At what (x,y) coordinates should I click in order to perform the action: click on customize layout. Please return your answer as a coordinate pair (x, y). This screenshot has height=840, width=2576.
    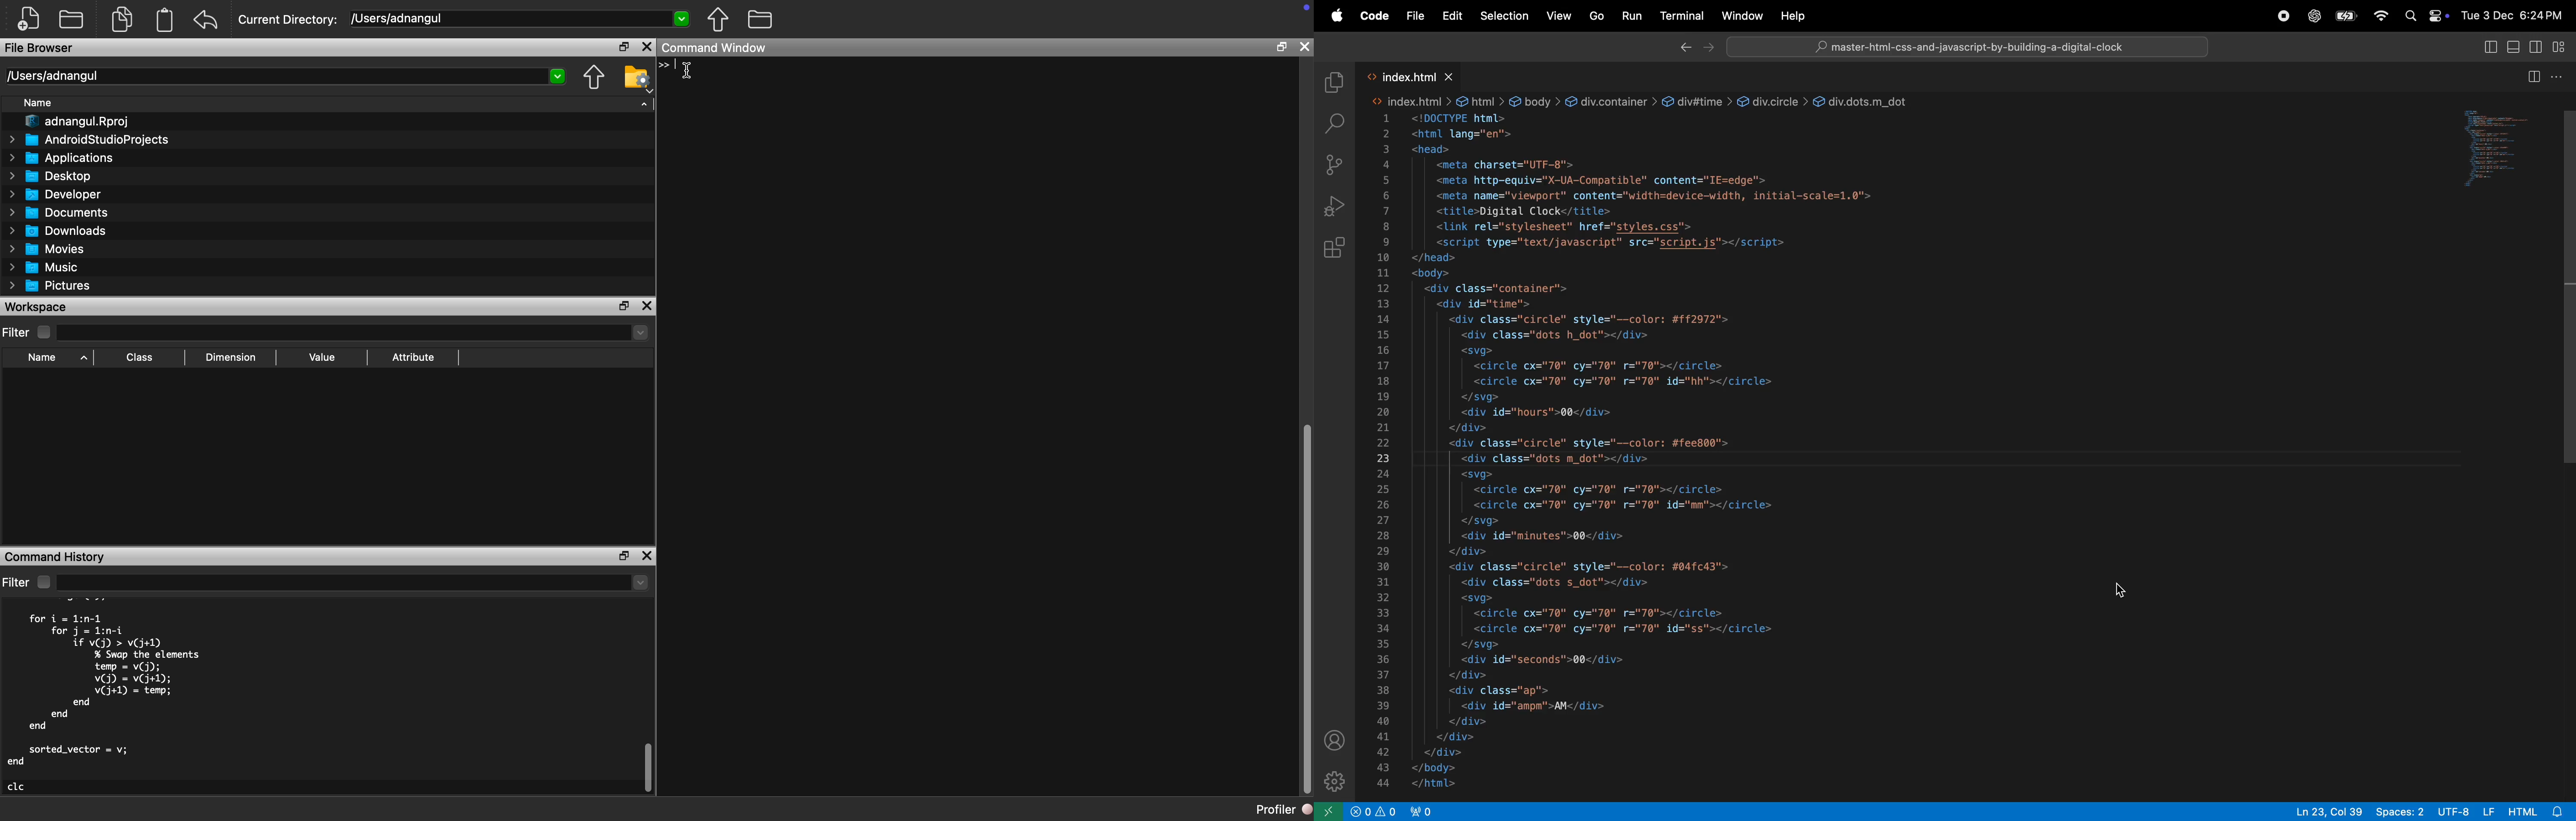
    Looking at the image, I should click on (2563, 47).